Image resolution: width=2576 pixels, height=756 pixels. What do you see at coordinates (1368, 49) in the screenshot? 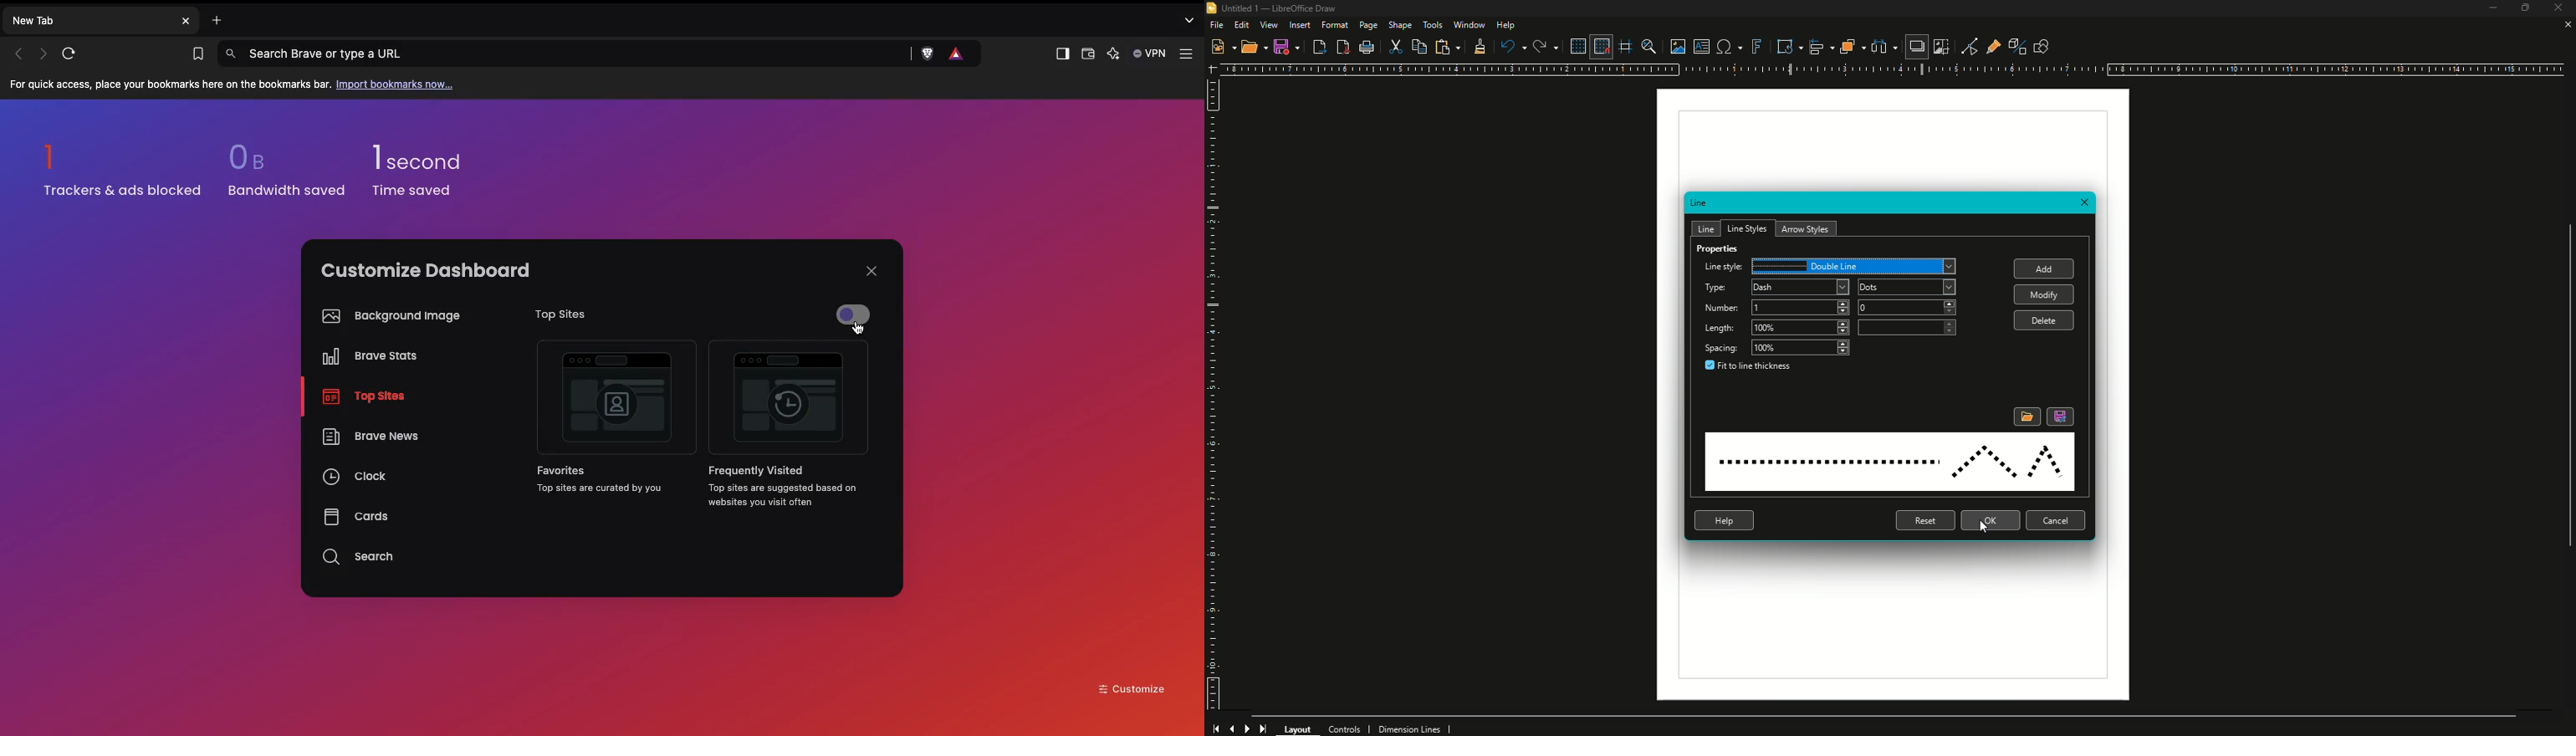
I see `Print` at bounding box center [1368, 49].